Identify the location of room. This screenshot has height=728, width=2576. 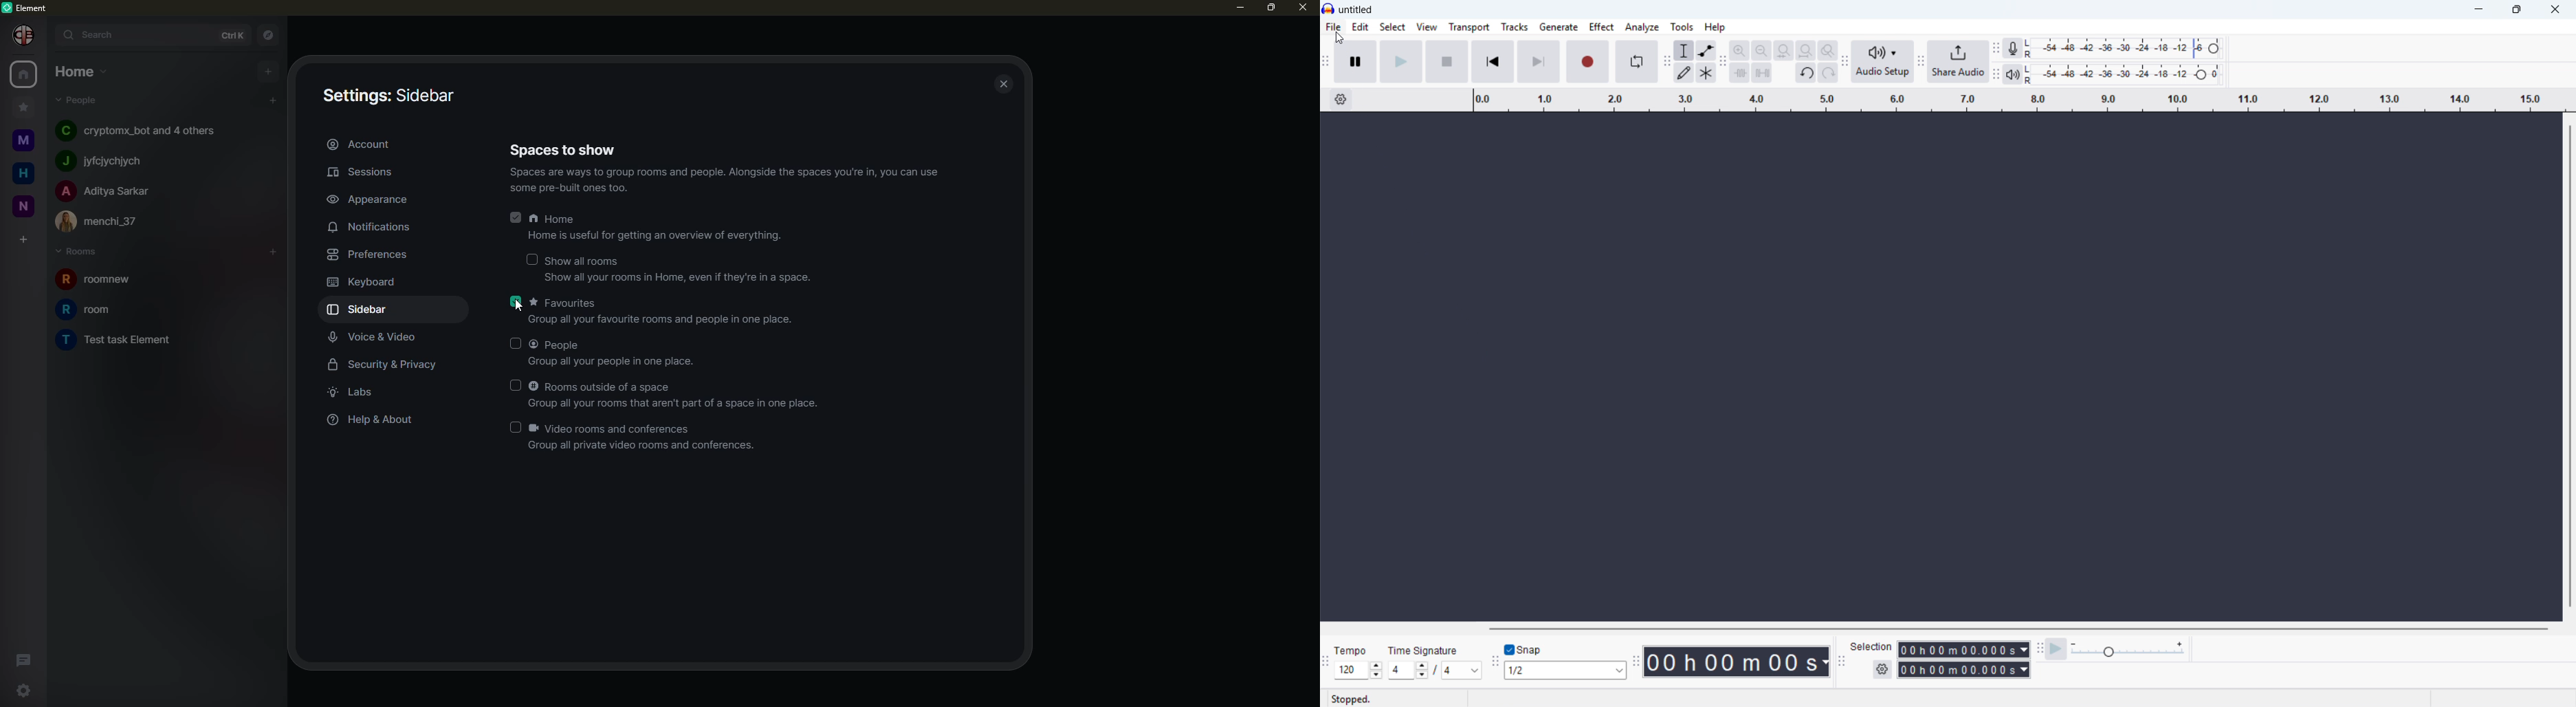
(91, 280).